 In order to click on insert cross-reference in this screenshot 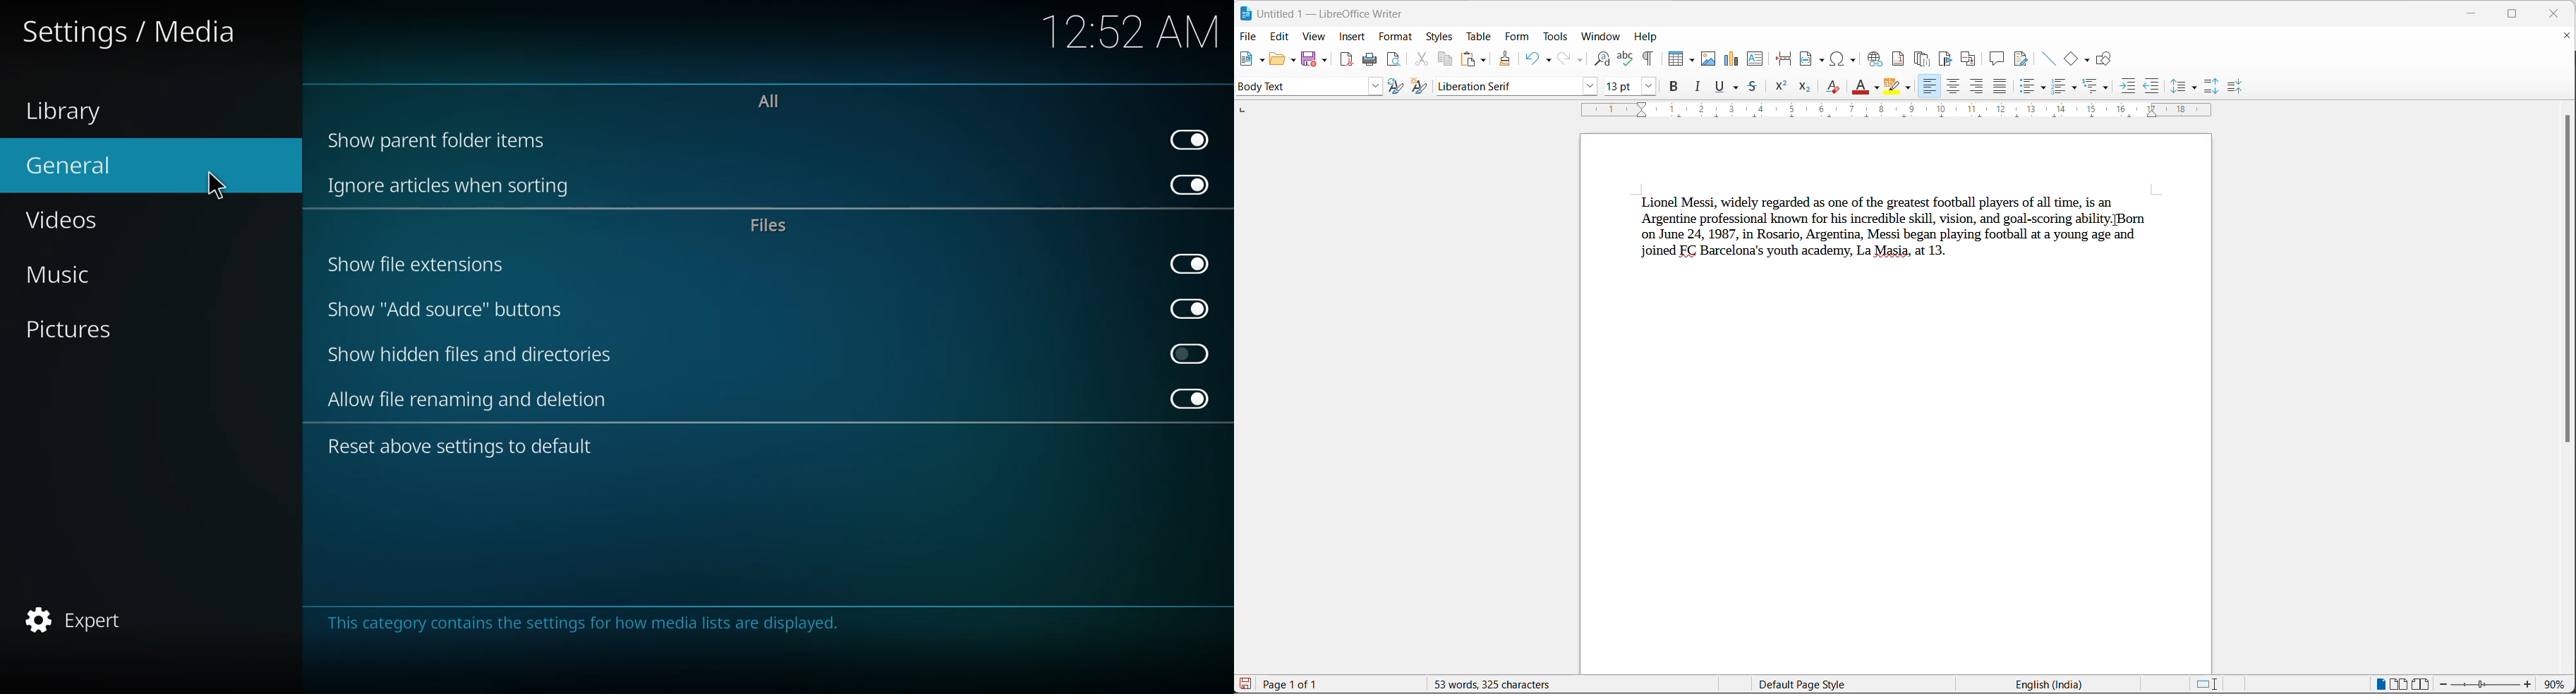, I will do `click(1970, 61)`.